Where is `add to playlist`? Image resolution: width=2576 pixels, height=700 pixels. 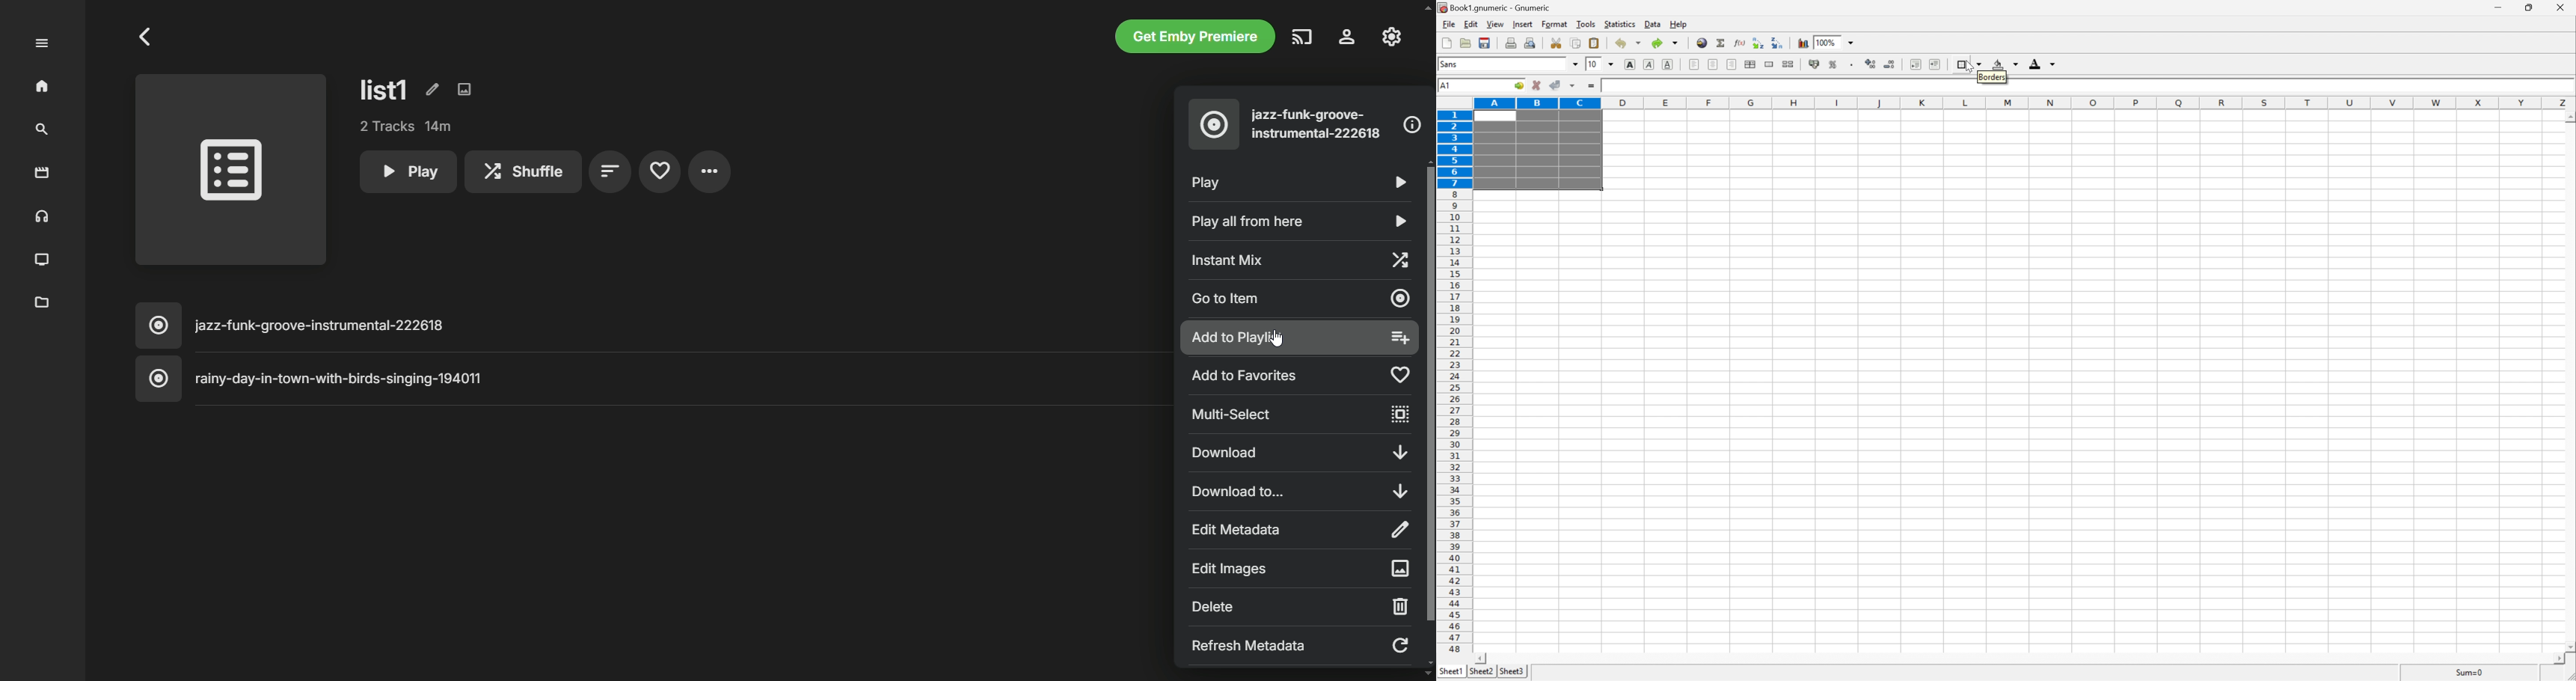 add to playlist is located at coordinates (1299, 338).